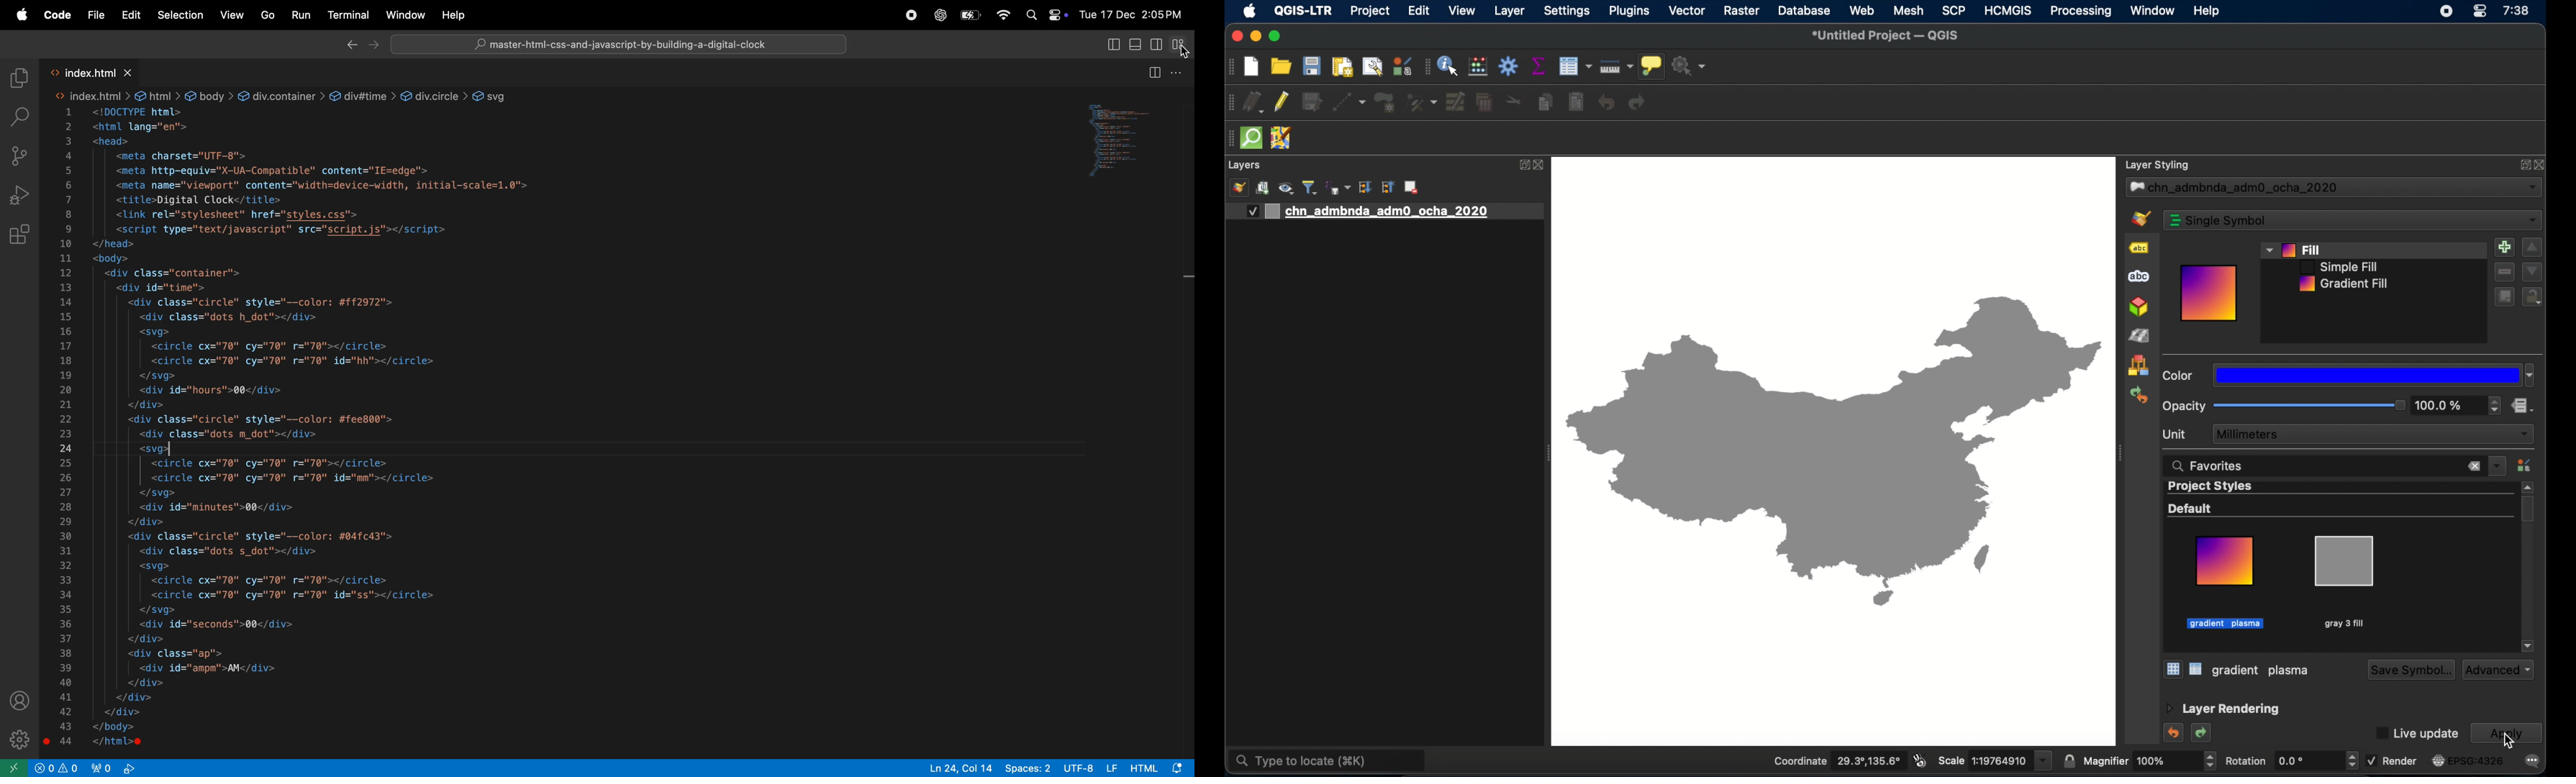 This screenshot has width=2576, height=784. I want to click on processing, so click(2080, 12).